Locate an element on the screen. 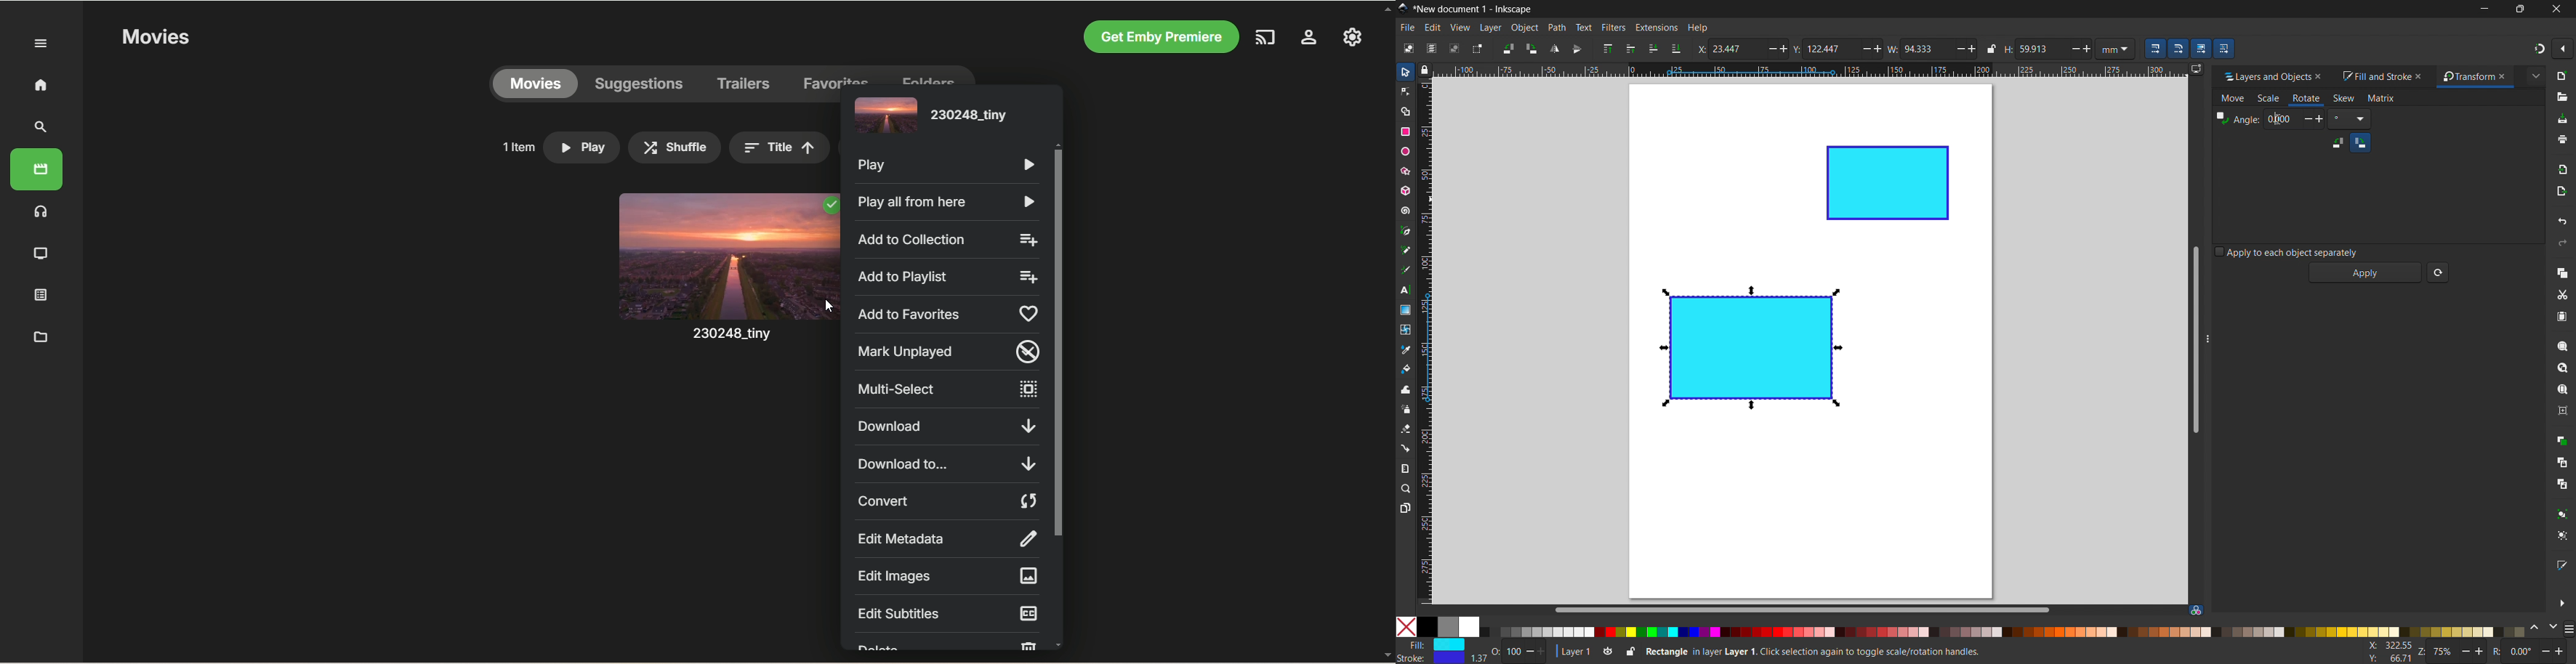  toggle lock of all guuides in the document is located at coordinates (1424, 69).